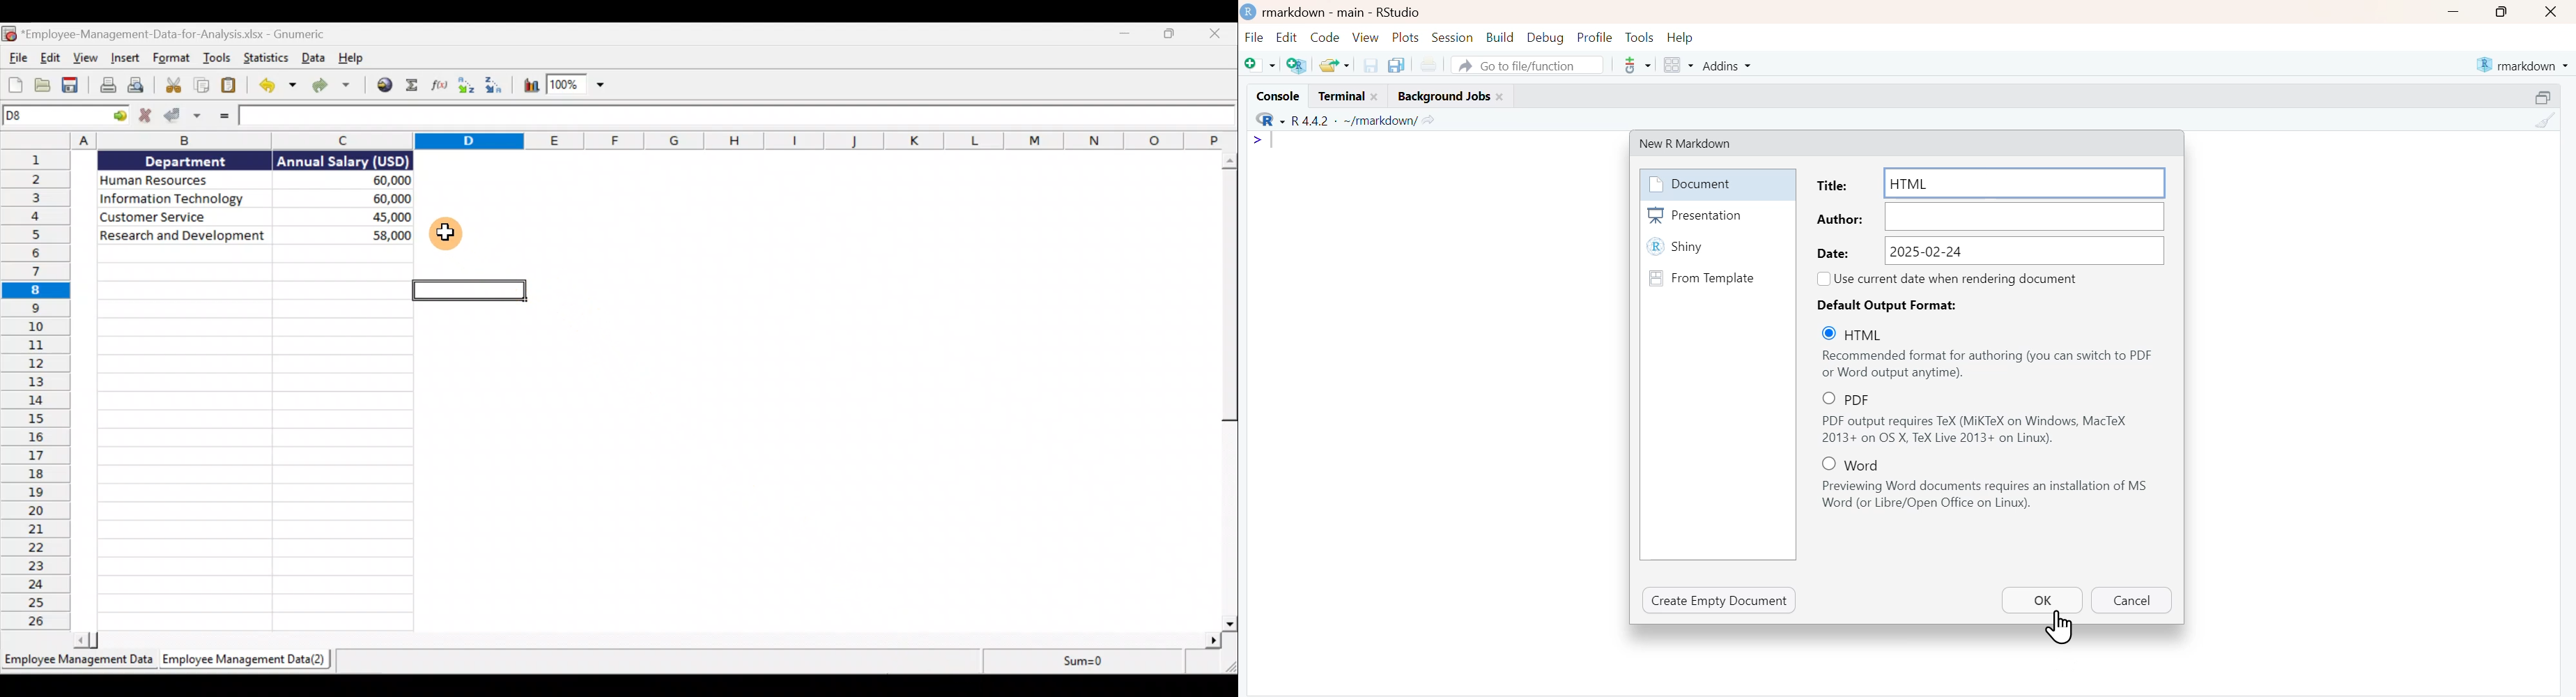  What do you see at coordinates (1716, 277) in the screenshot?
I see `From Template` at bounding box center [1716, 277].